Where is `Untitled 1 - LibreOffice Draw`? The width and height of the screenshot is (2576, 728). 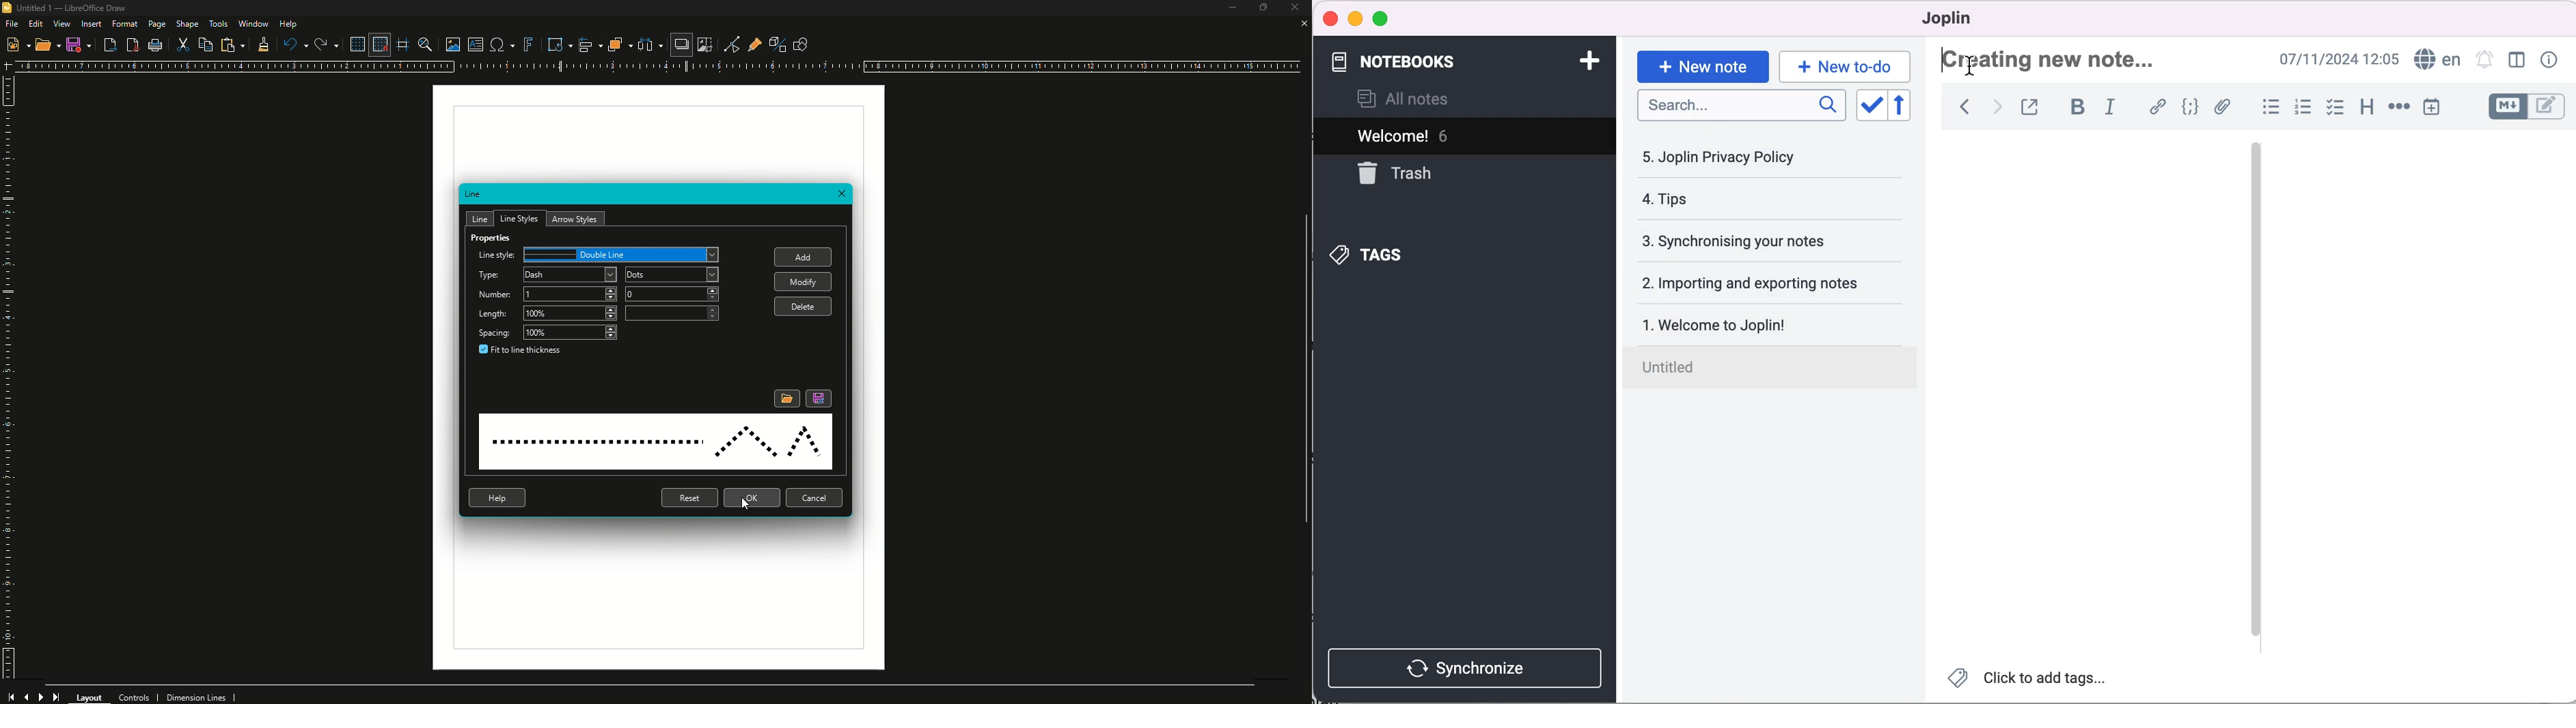 Untitled 1 - LibreOffice Draw is located at coordinates (70, 8).